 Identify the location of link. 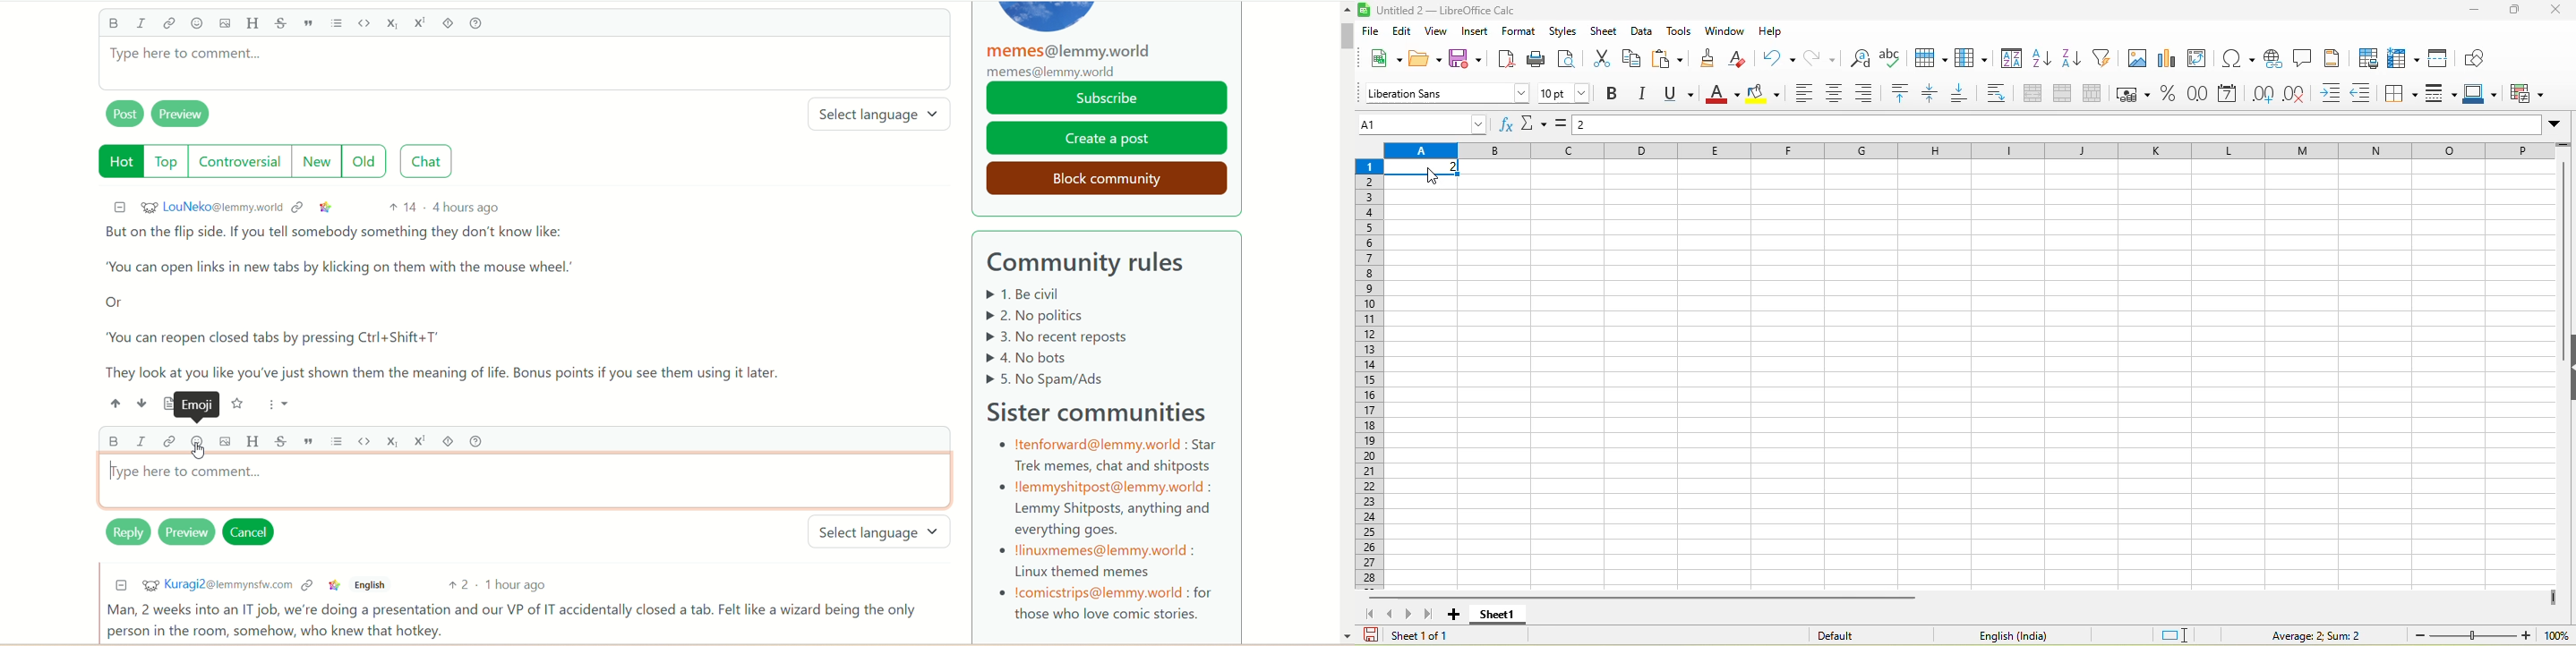
(171, 24).